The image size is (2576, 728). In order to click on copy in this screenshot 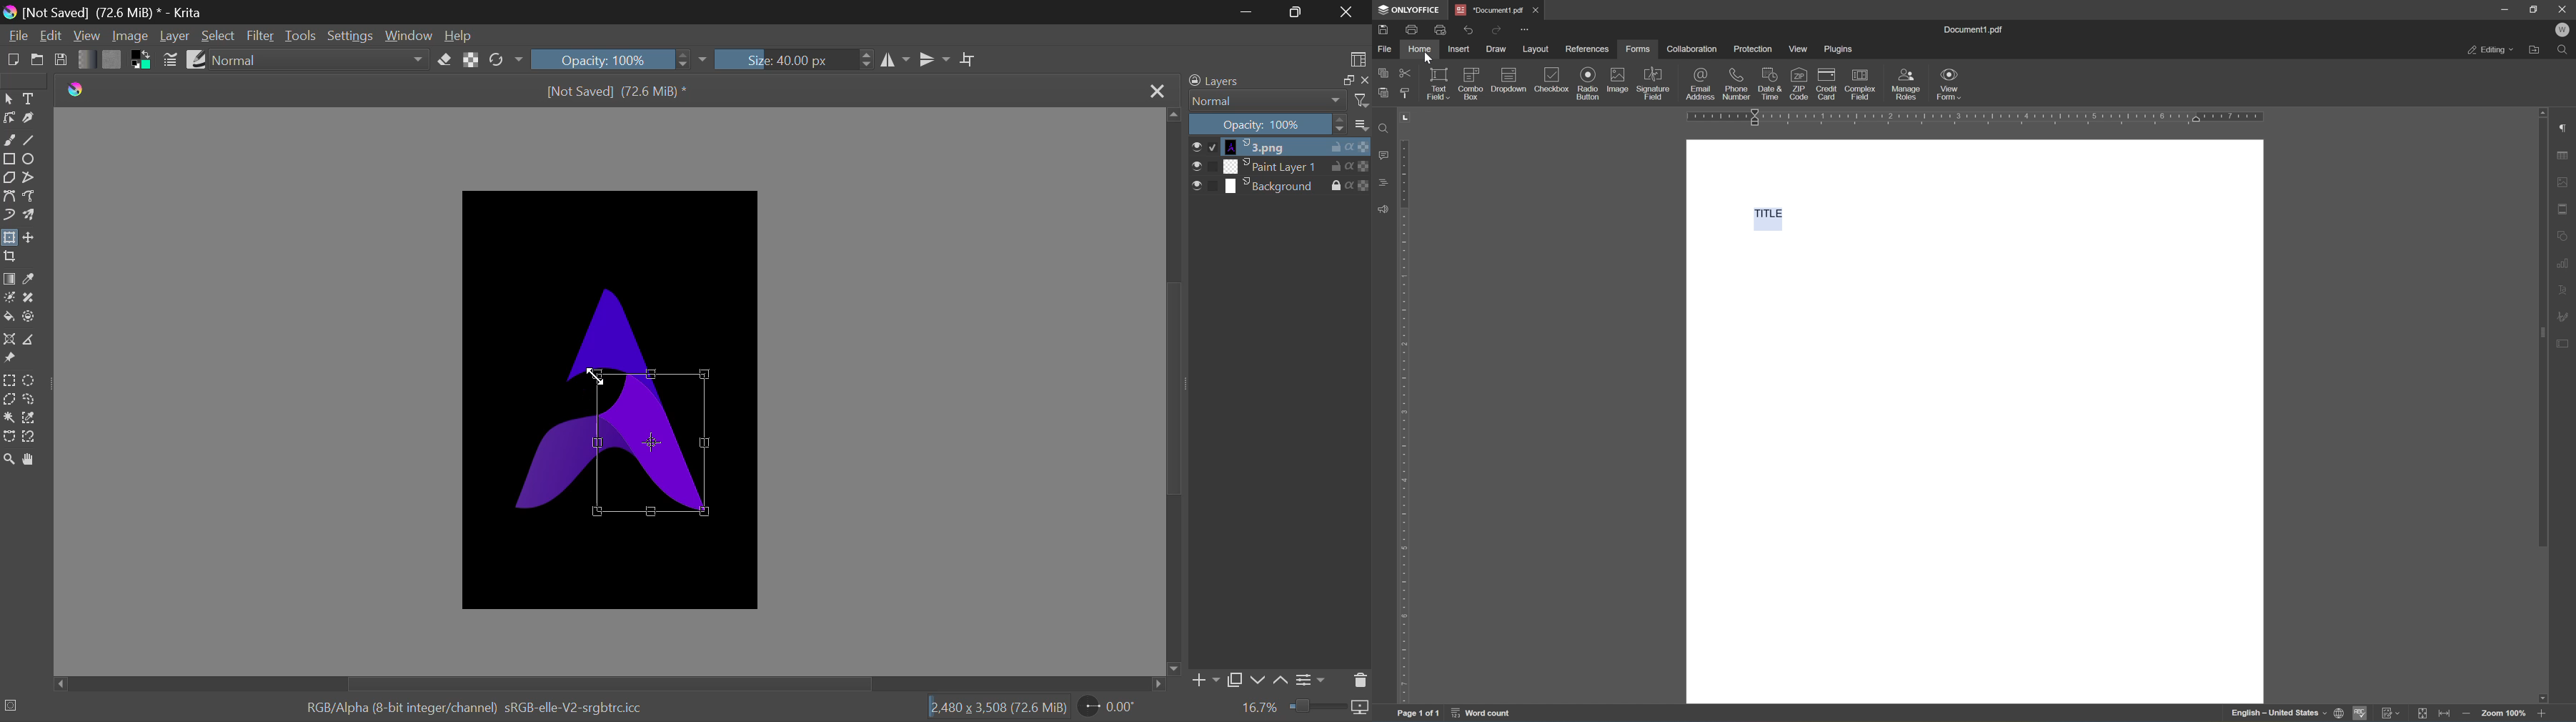, I will do `click(1346, 81)`.